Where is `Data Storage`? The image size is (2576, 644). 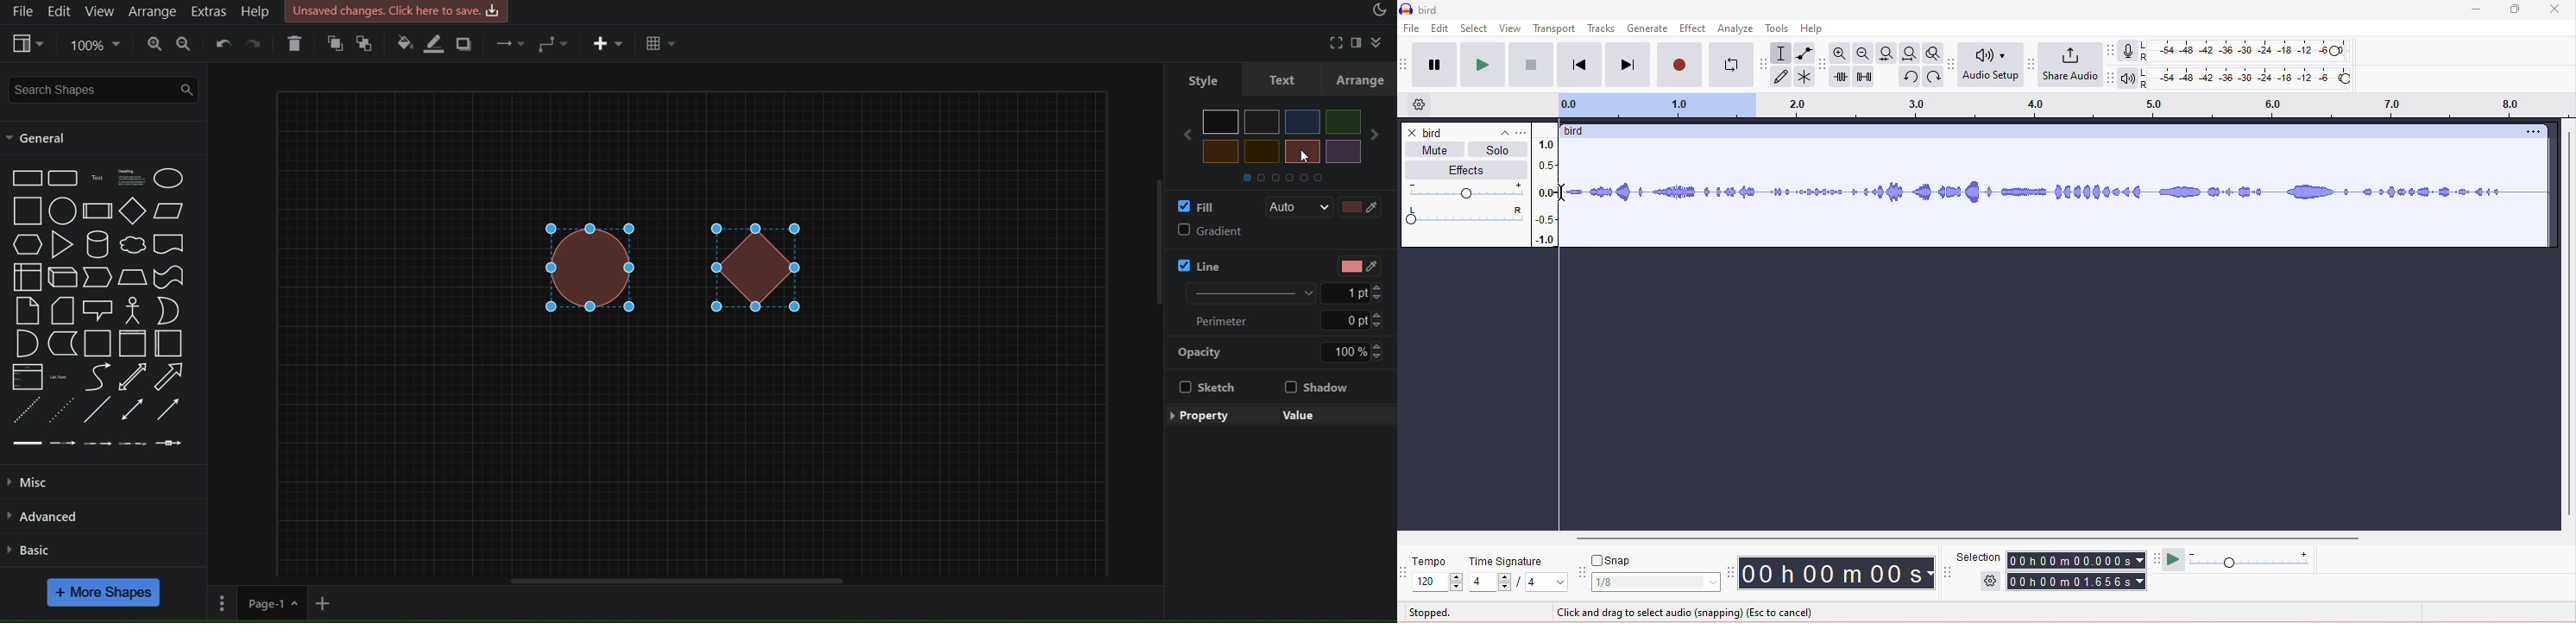 Data Storage is located at coordinates (62, 344).